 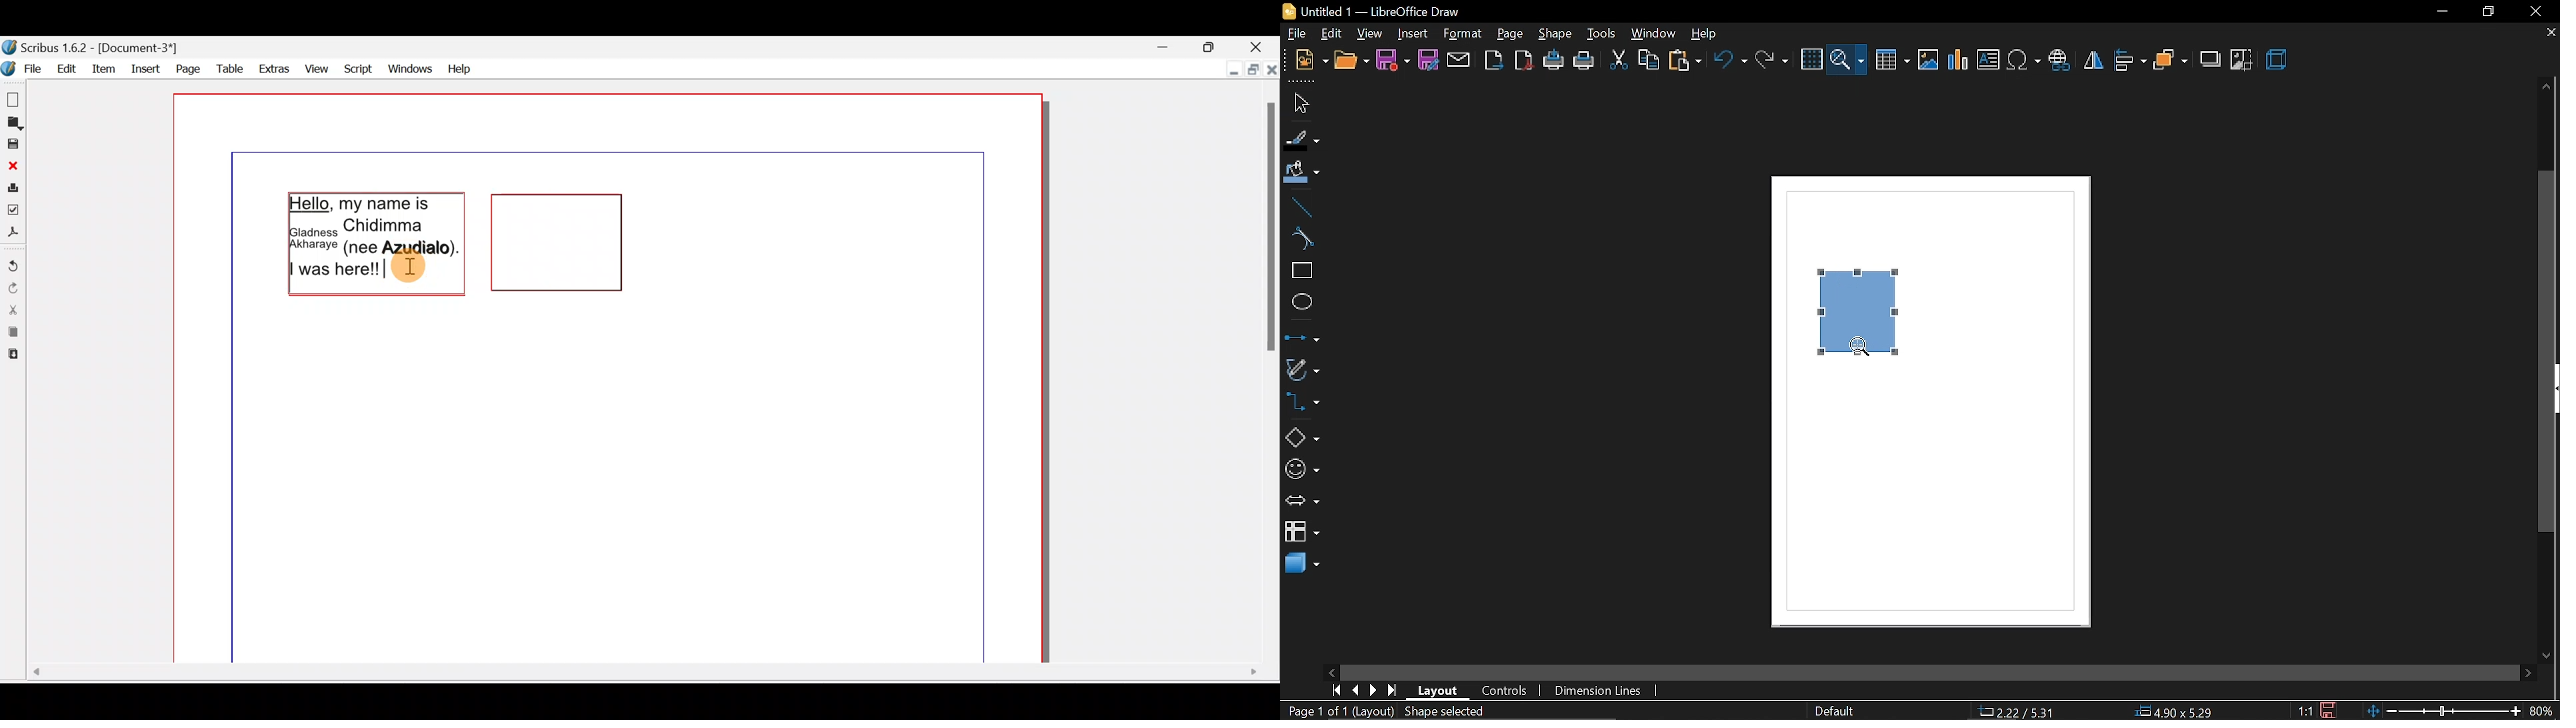 I want to click on export , so click(x=1494, y=61).